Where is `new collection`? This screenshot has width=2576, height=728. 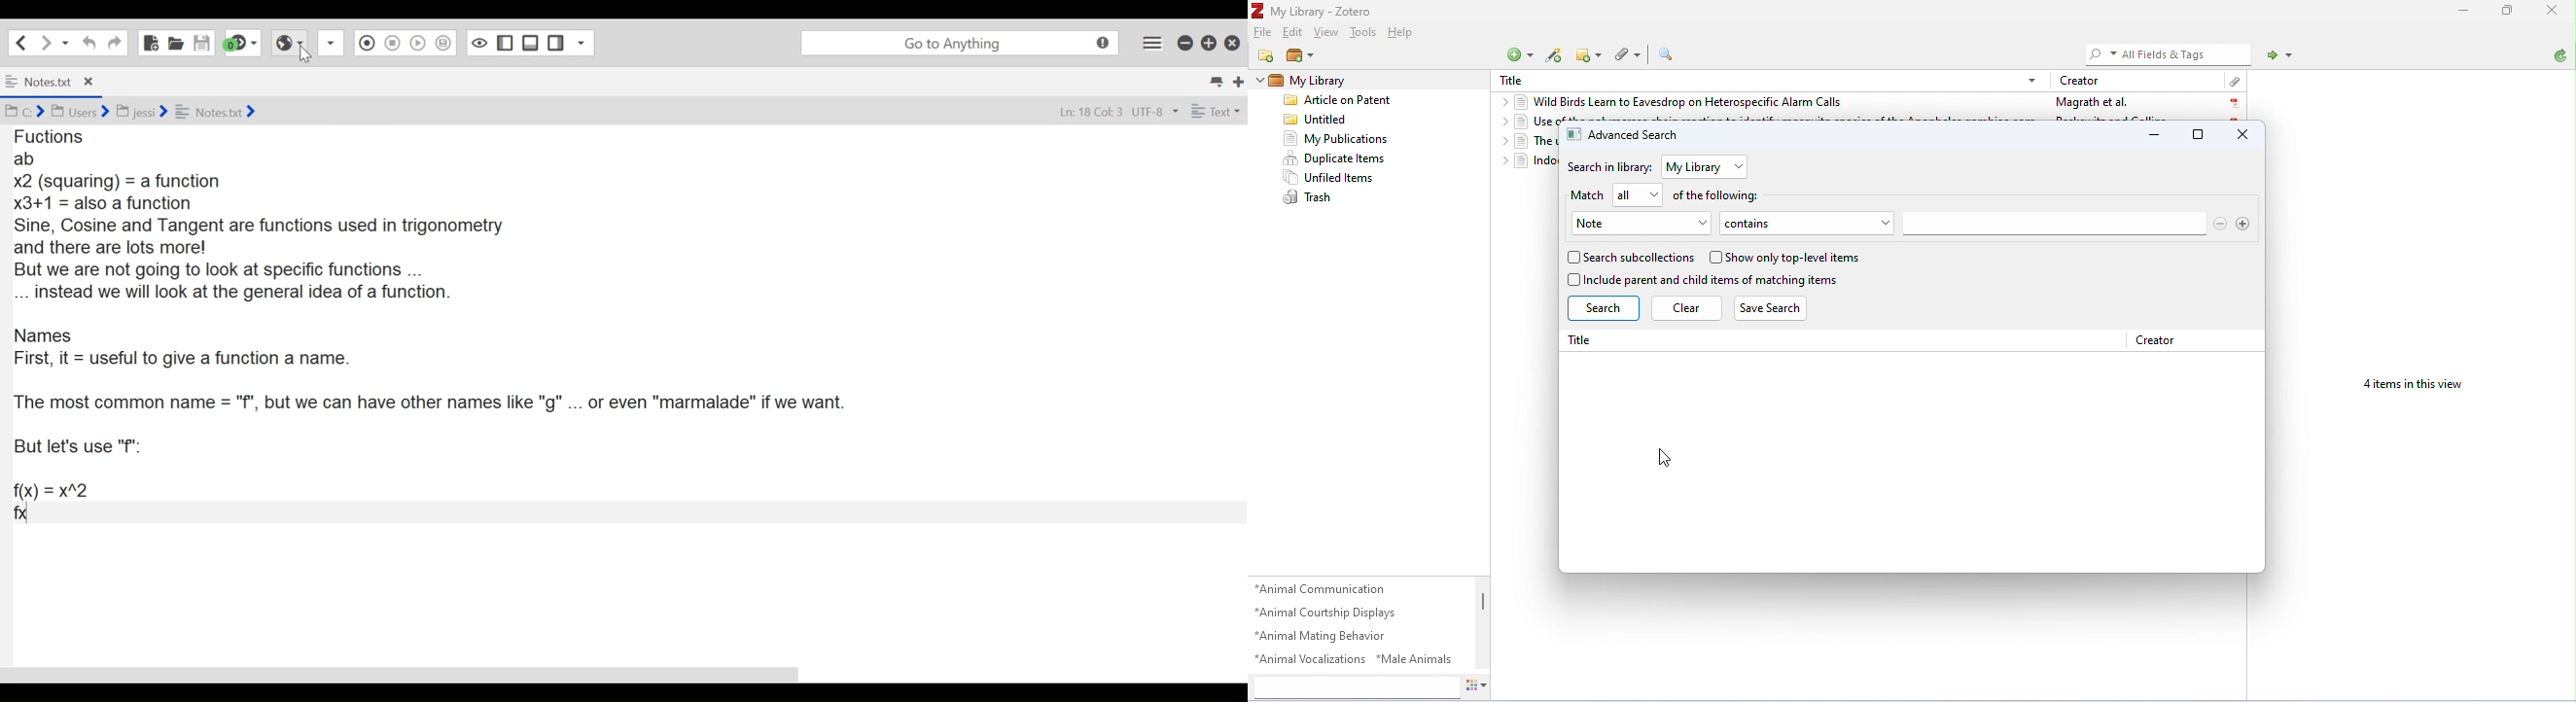 new collection is located at coordinates (1267, 55).